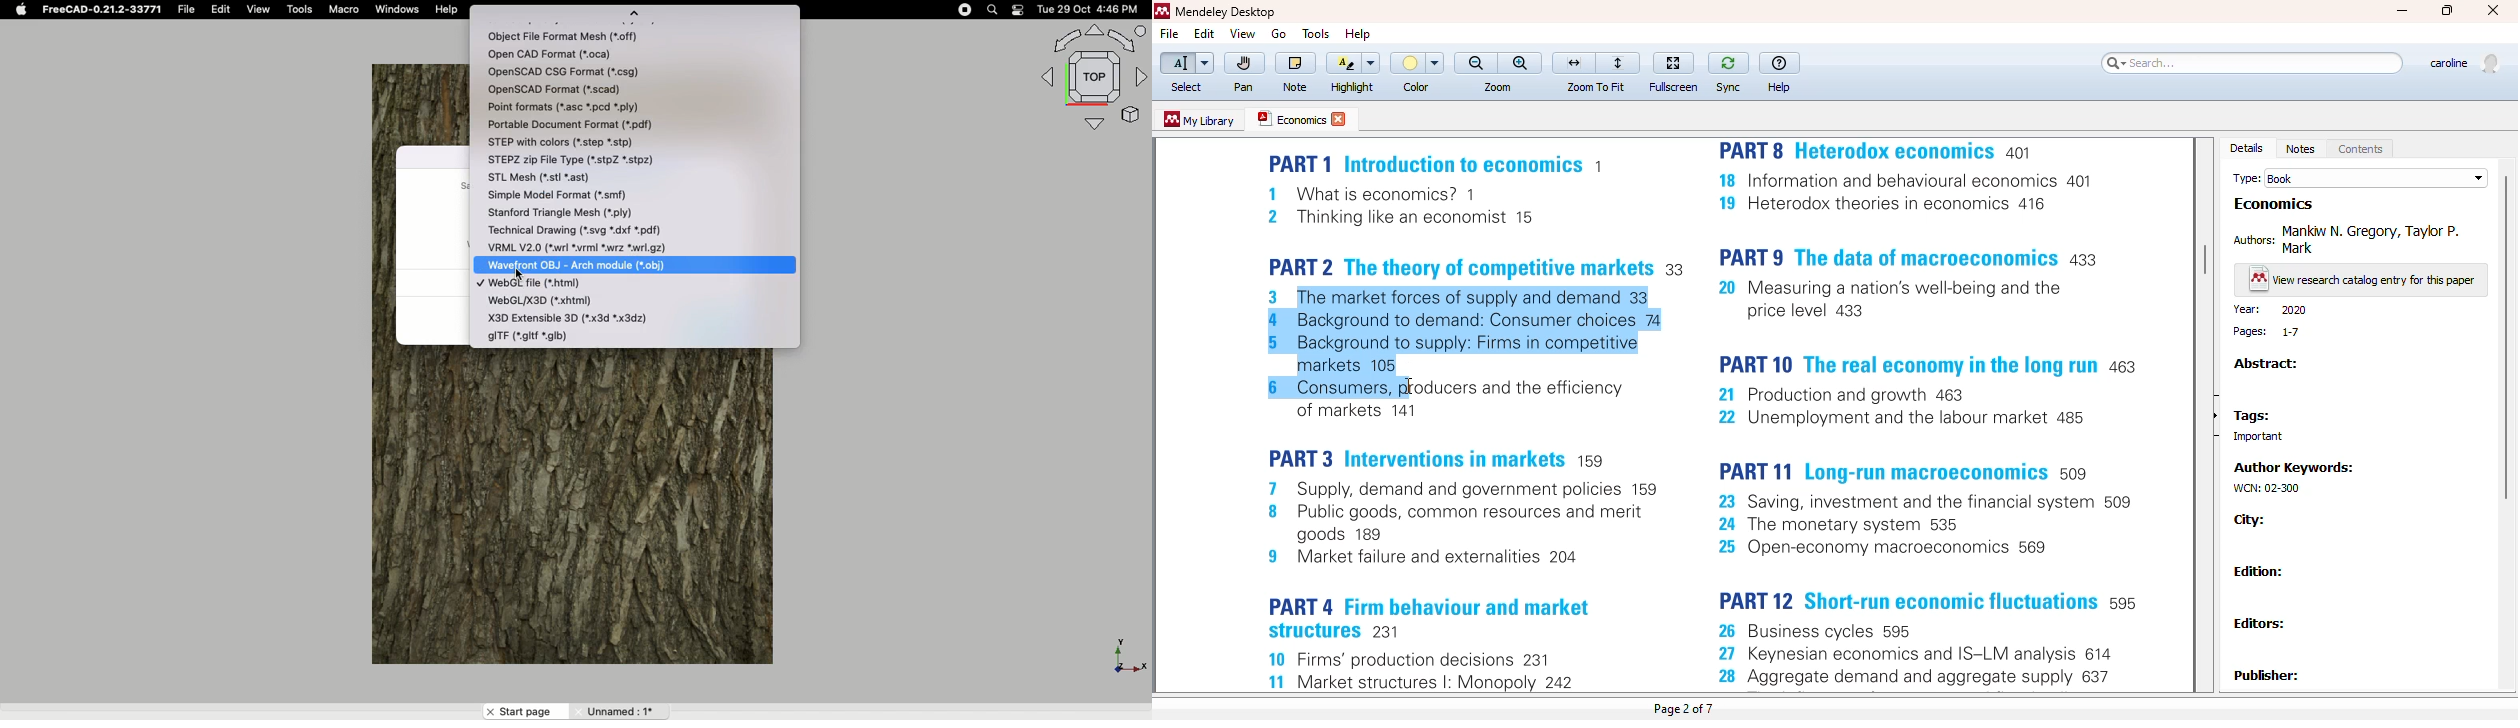 This screenshot has width=2520, height=728. What do you see at coordinates (2268, 332) in the screenshot?
I see `pages: 1-7` at bounding box center [2268, 332].